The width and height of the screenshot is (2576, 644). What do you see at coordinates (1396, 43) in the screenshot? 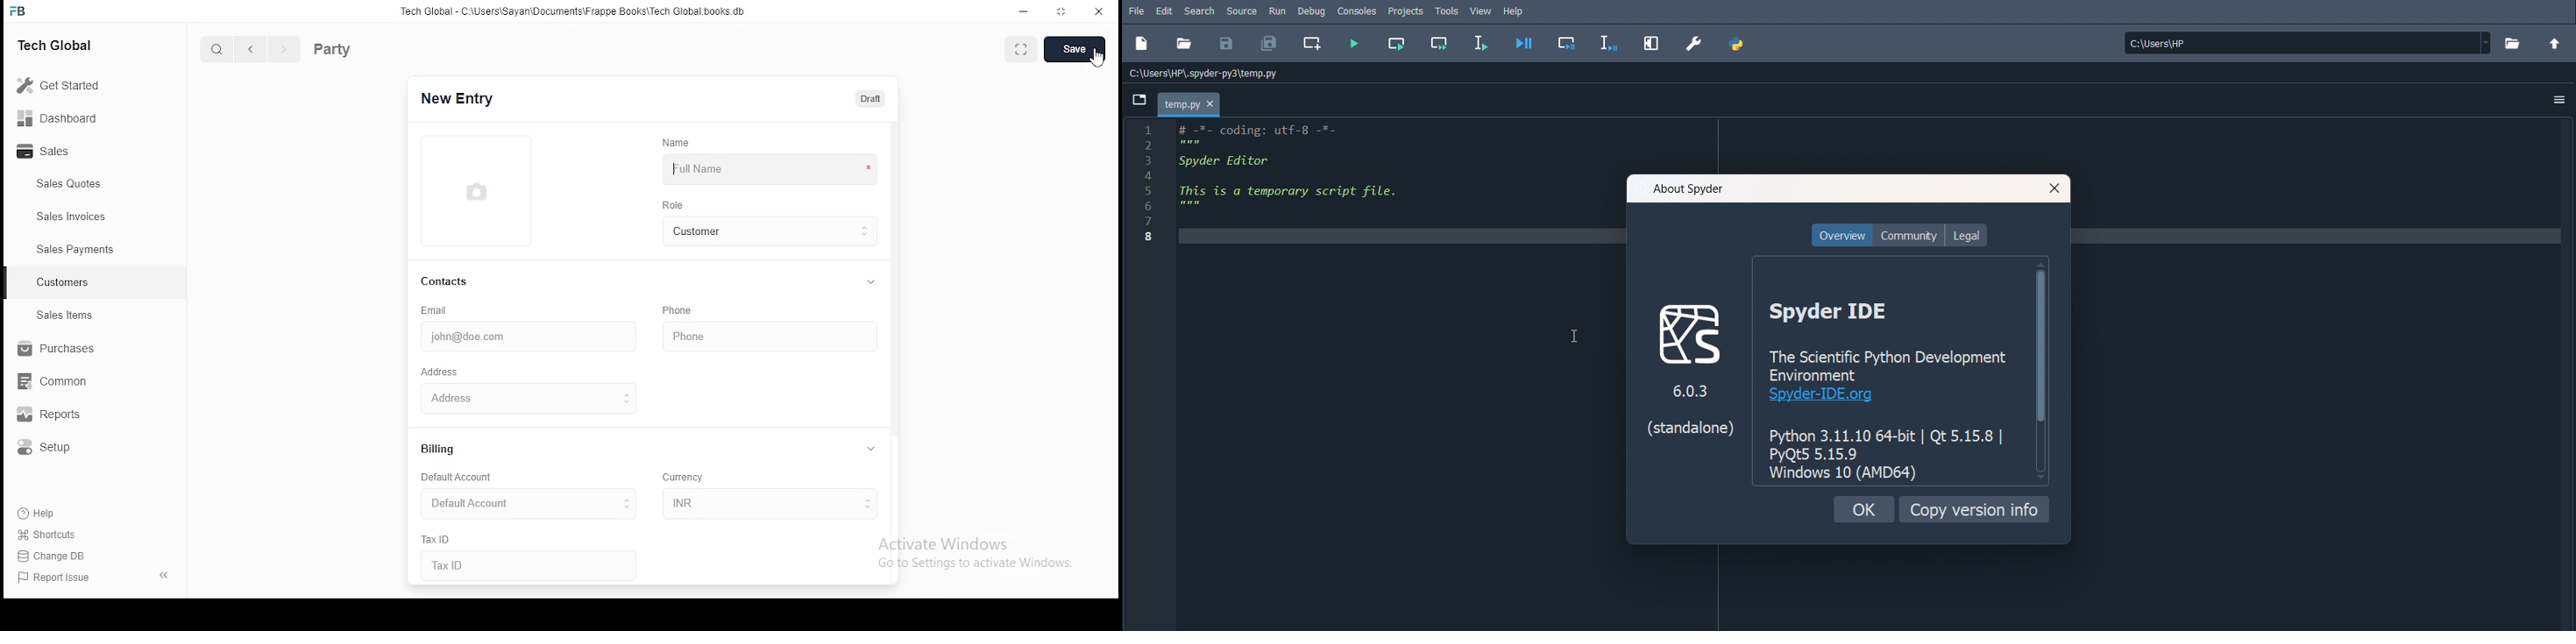
I see `Run current cell` at bounding box center [1396, 43].